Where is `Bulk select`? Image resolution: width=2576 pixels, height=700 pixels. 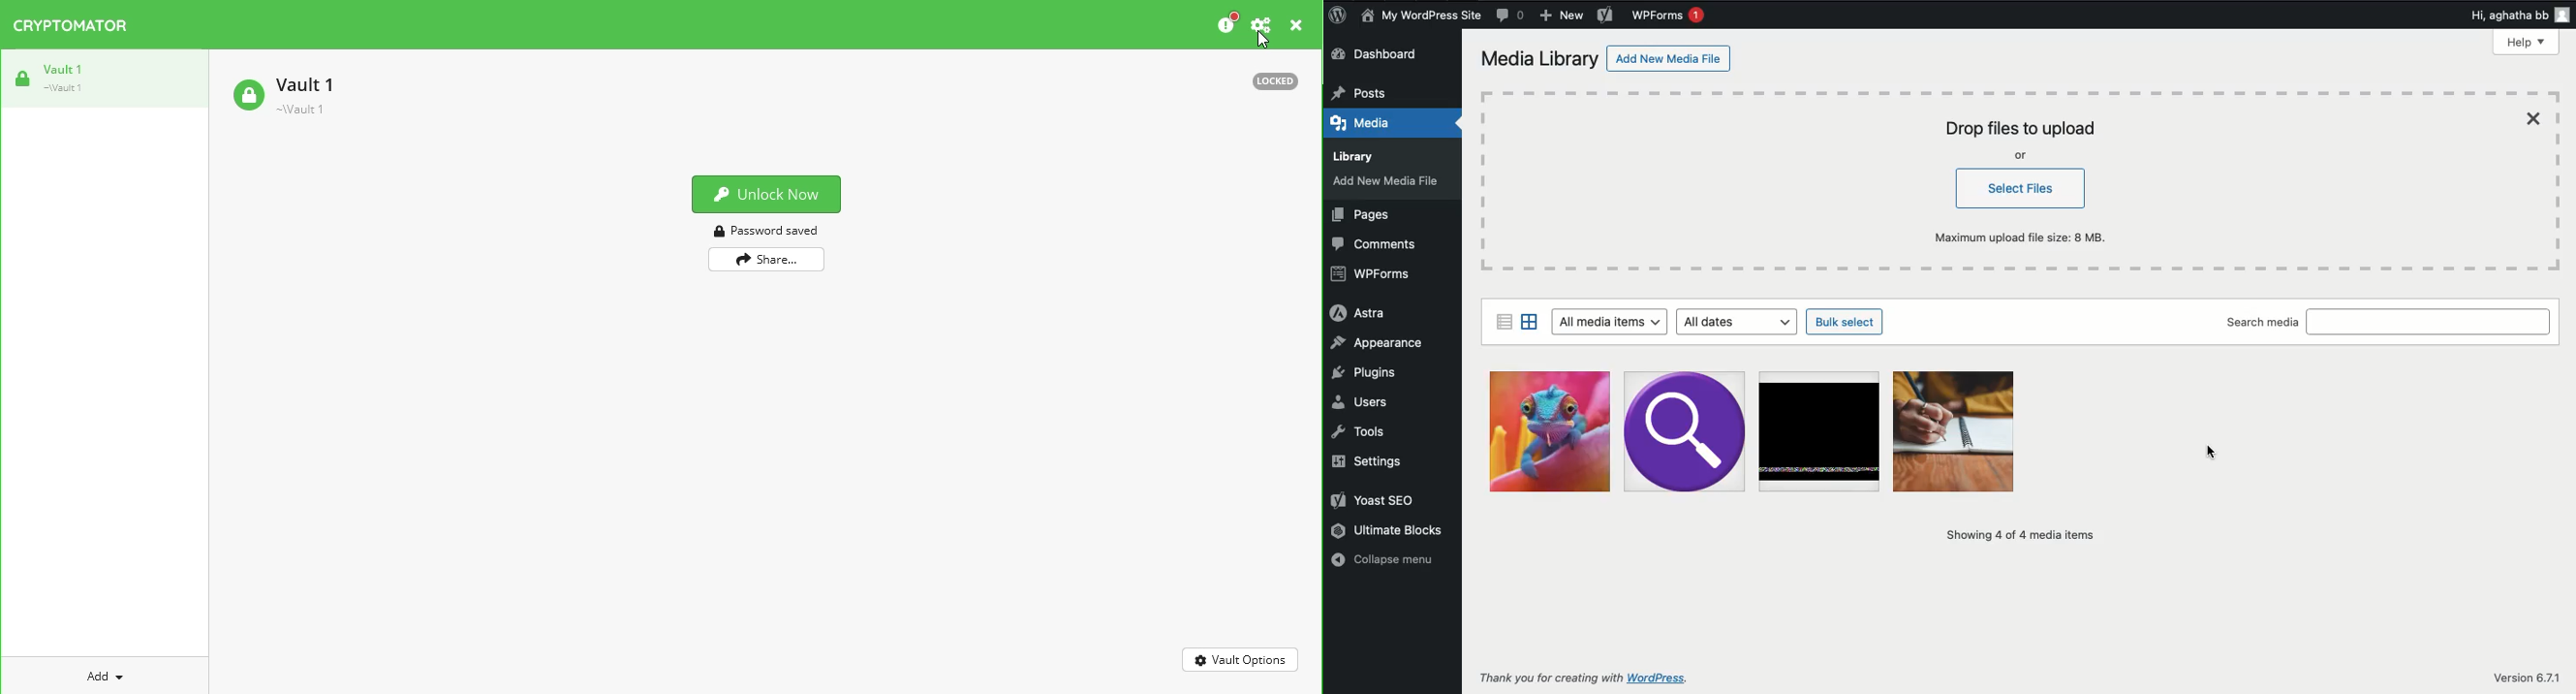 Bulk select is located at coordinates (1846, 323).